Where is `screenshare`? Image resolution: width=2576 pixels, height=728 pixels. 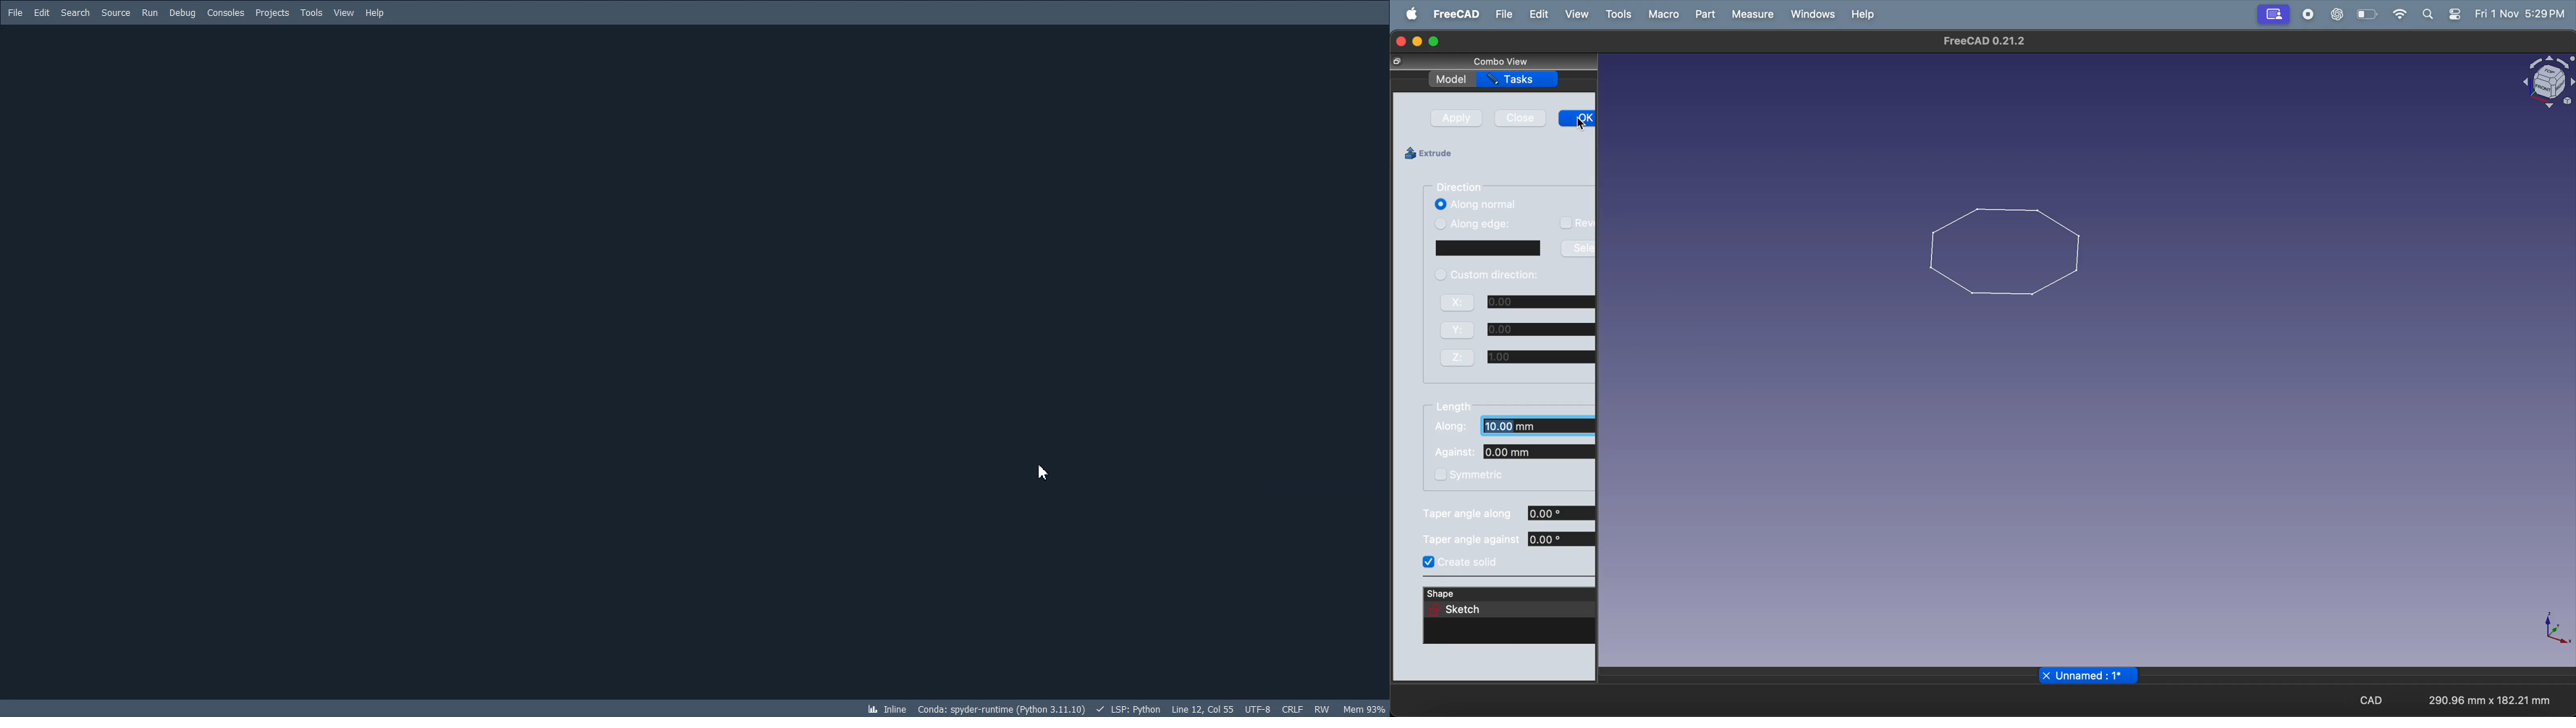 screenshare is located at coordinates (2276, 14).